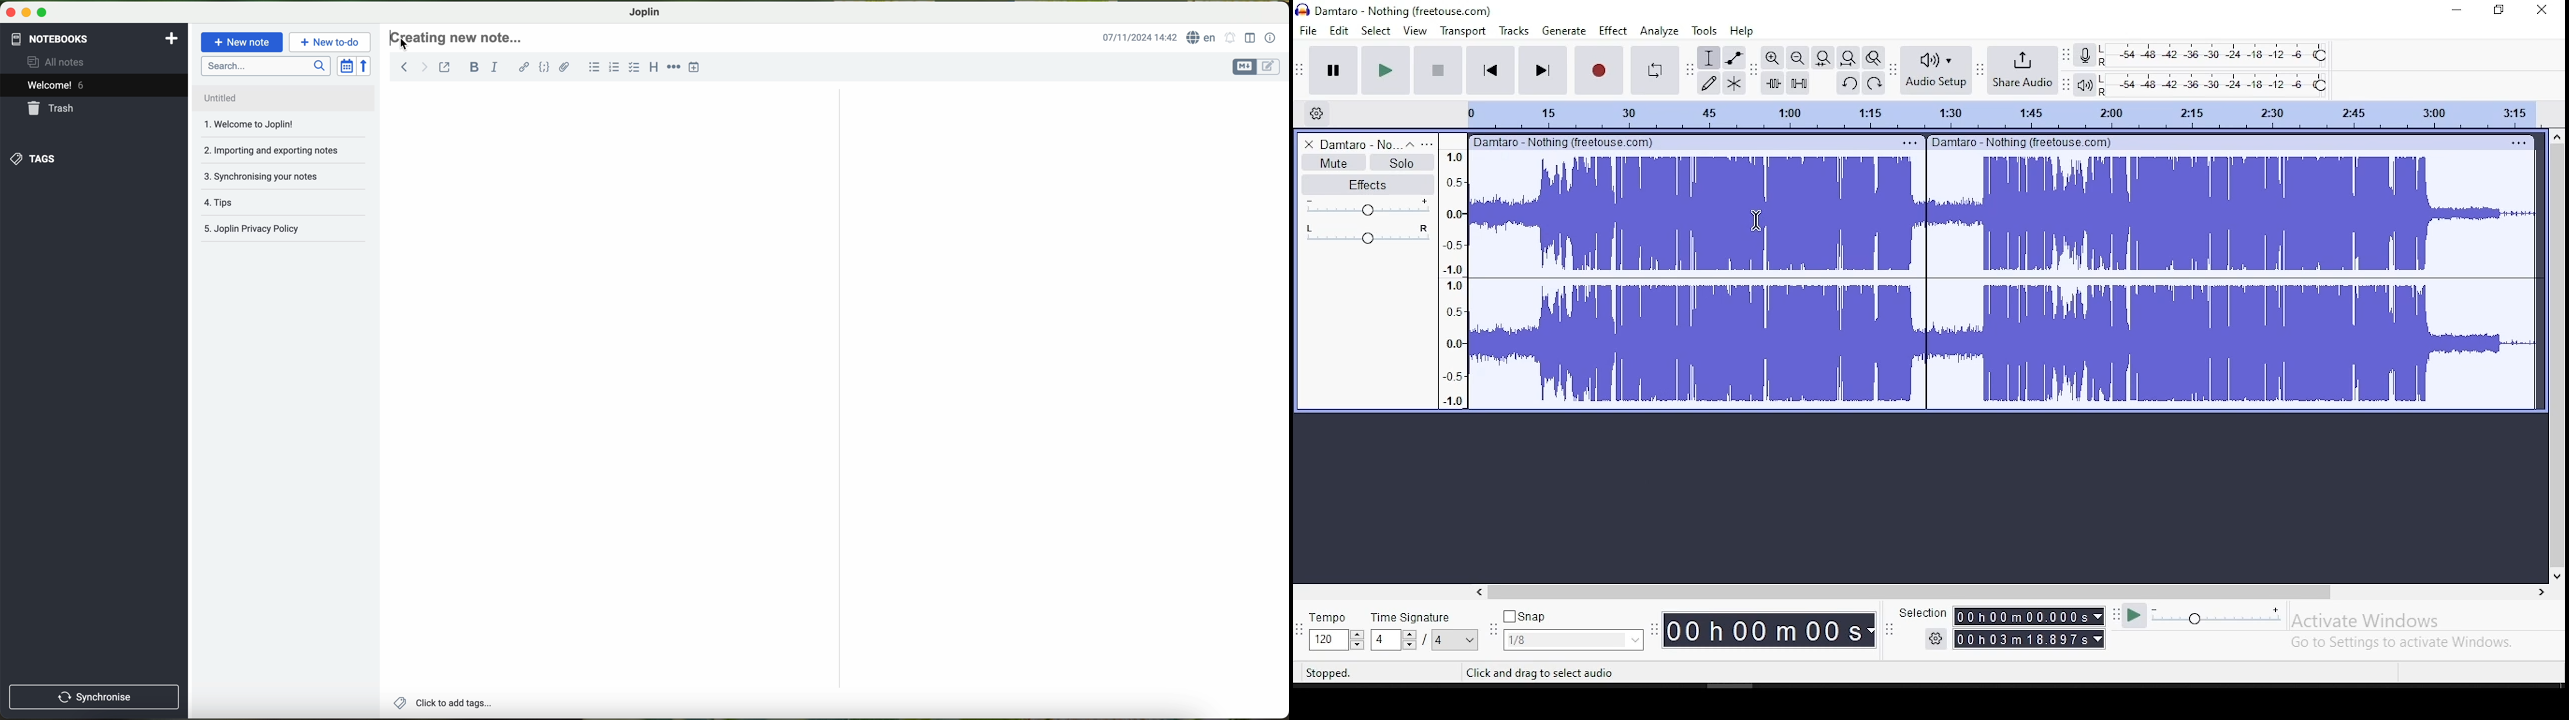  What do you see at coordinates (282, 149) in the screenshot?
I see `importing and exporting notes` at bounding box center [282, 149].